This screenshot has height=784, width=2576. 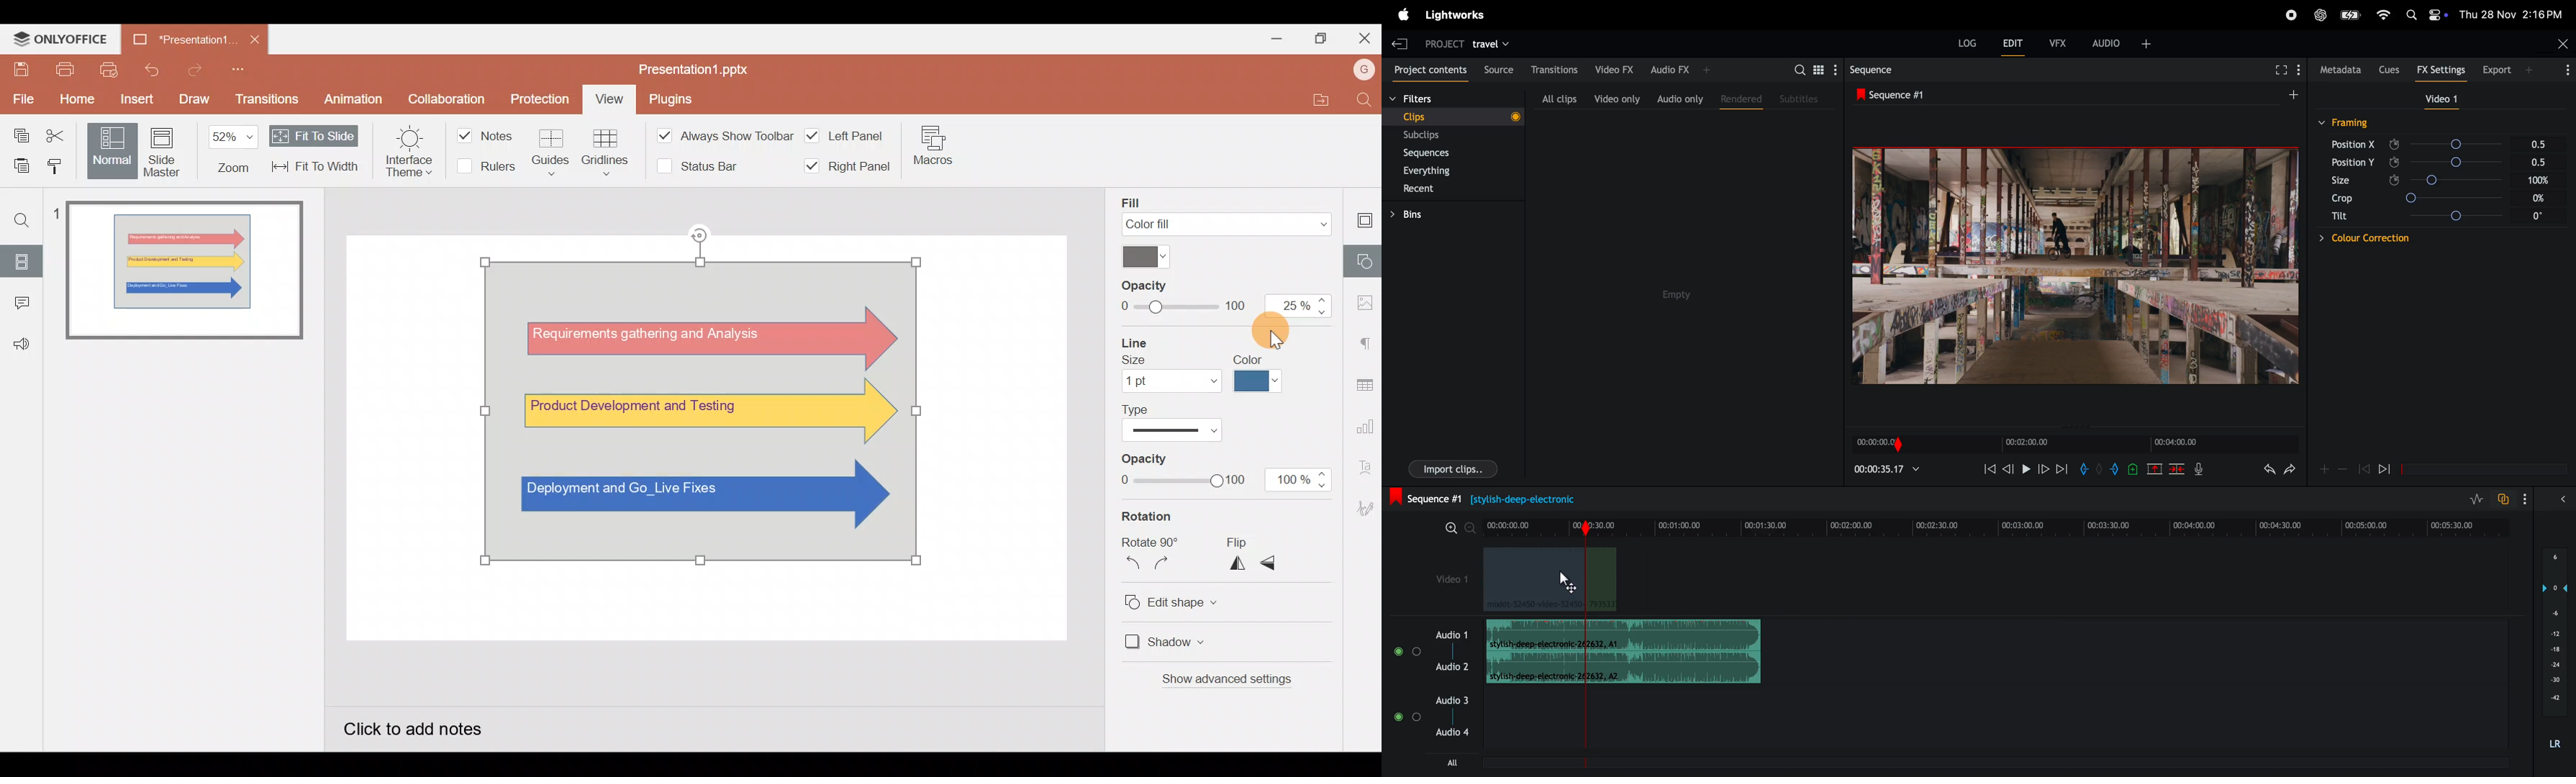 What do you see at coordinates (1243, 542) in the screenshot?
I see `Flip` at bounding box center [1243, 542].